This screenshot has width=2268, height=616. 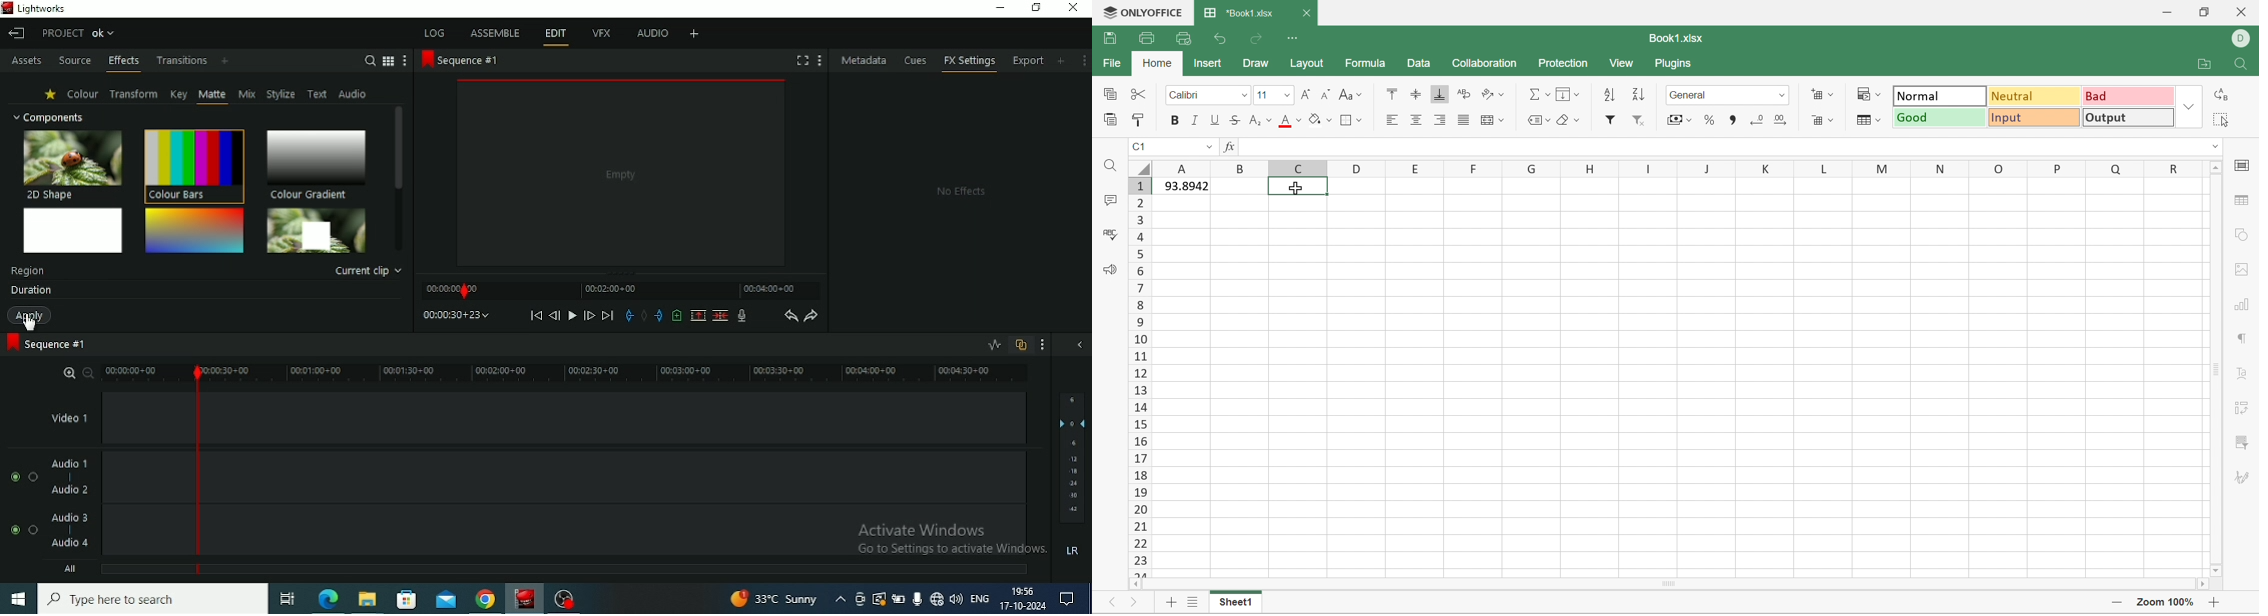 What do you see at coordinates (1168, 604) in the screenshot?
I see `Add sheet` at bounding box center [1168, 604].